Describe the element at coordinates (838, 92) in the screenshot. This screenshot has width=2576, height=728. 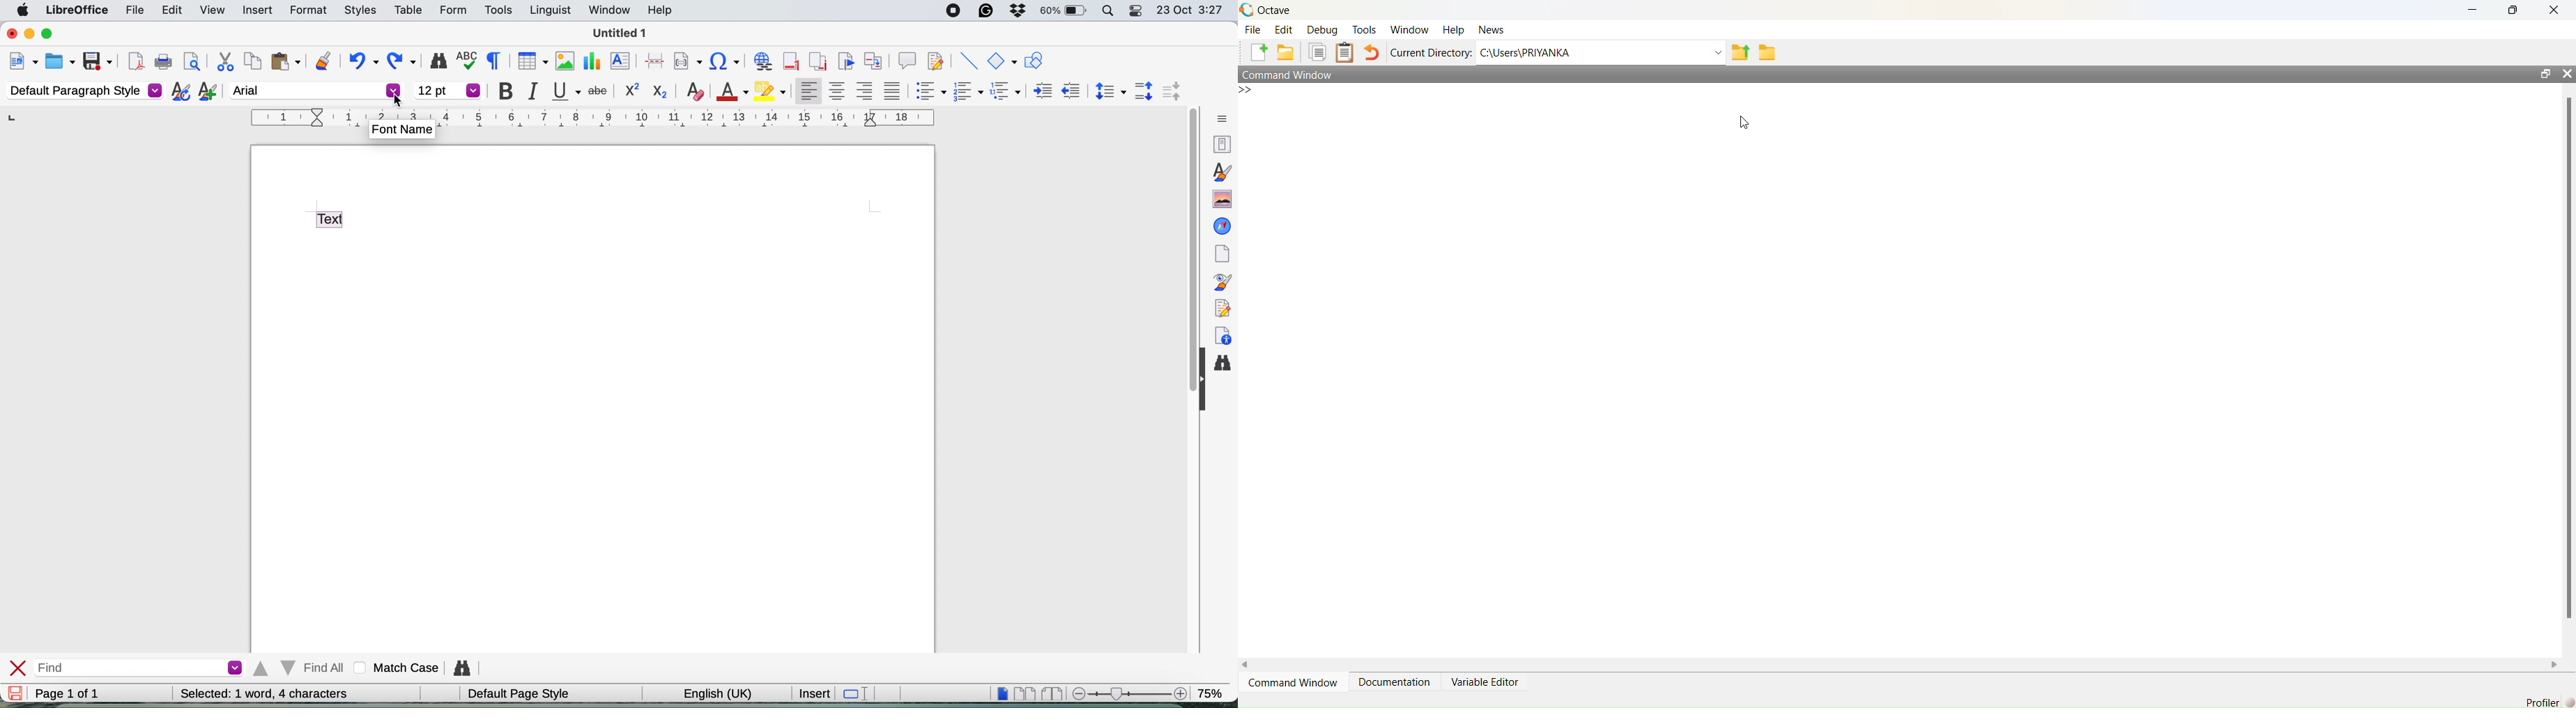
I see `align center` at that location.